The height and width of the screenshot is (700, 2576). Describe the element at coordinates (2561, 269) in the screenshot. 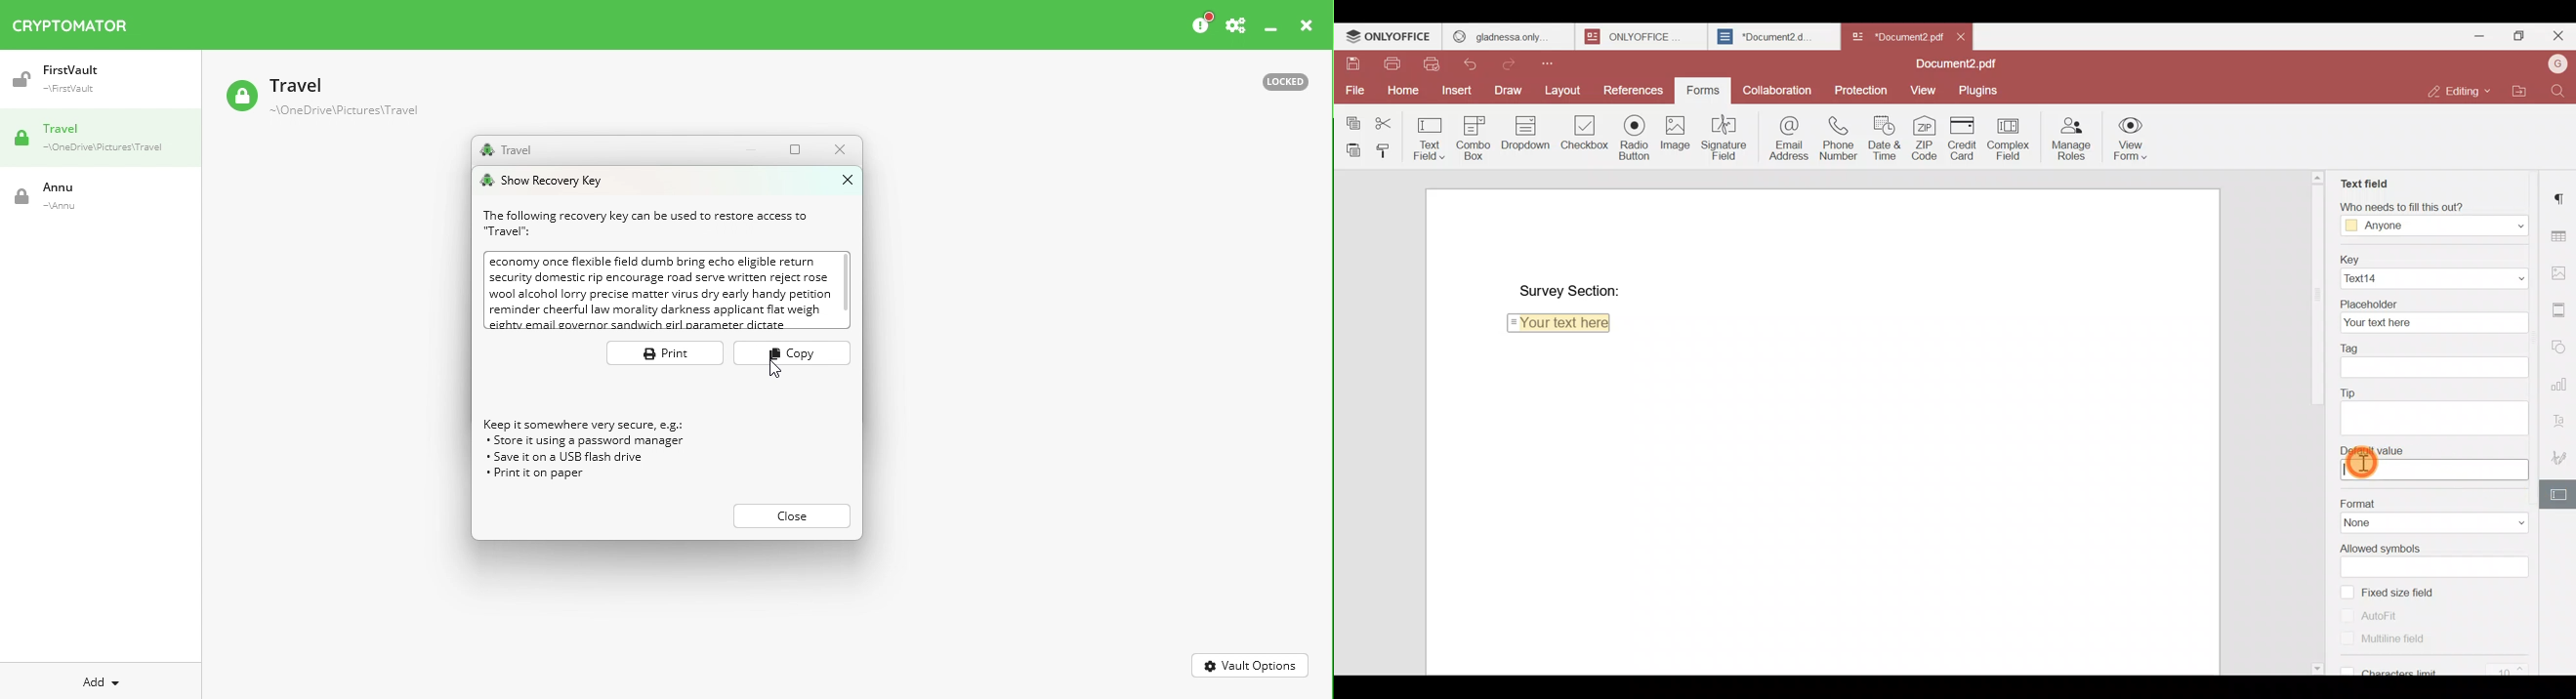

I see `Image settings` at that location.